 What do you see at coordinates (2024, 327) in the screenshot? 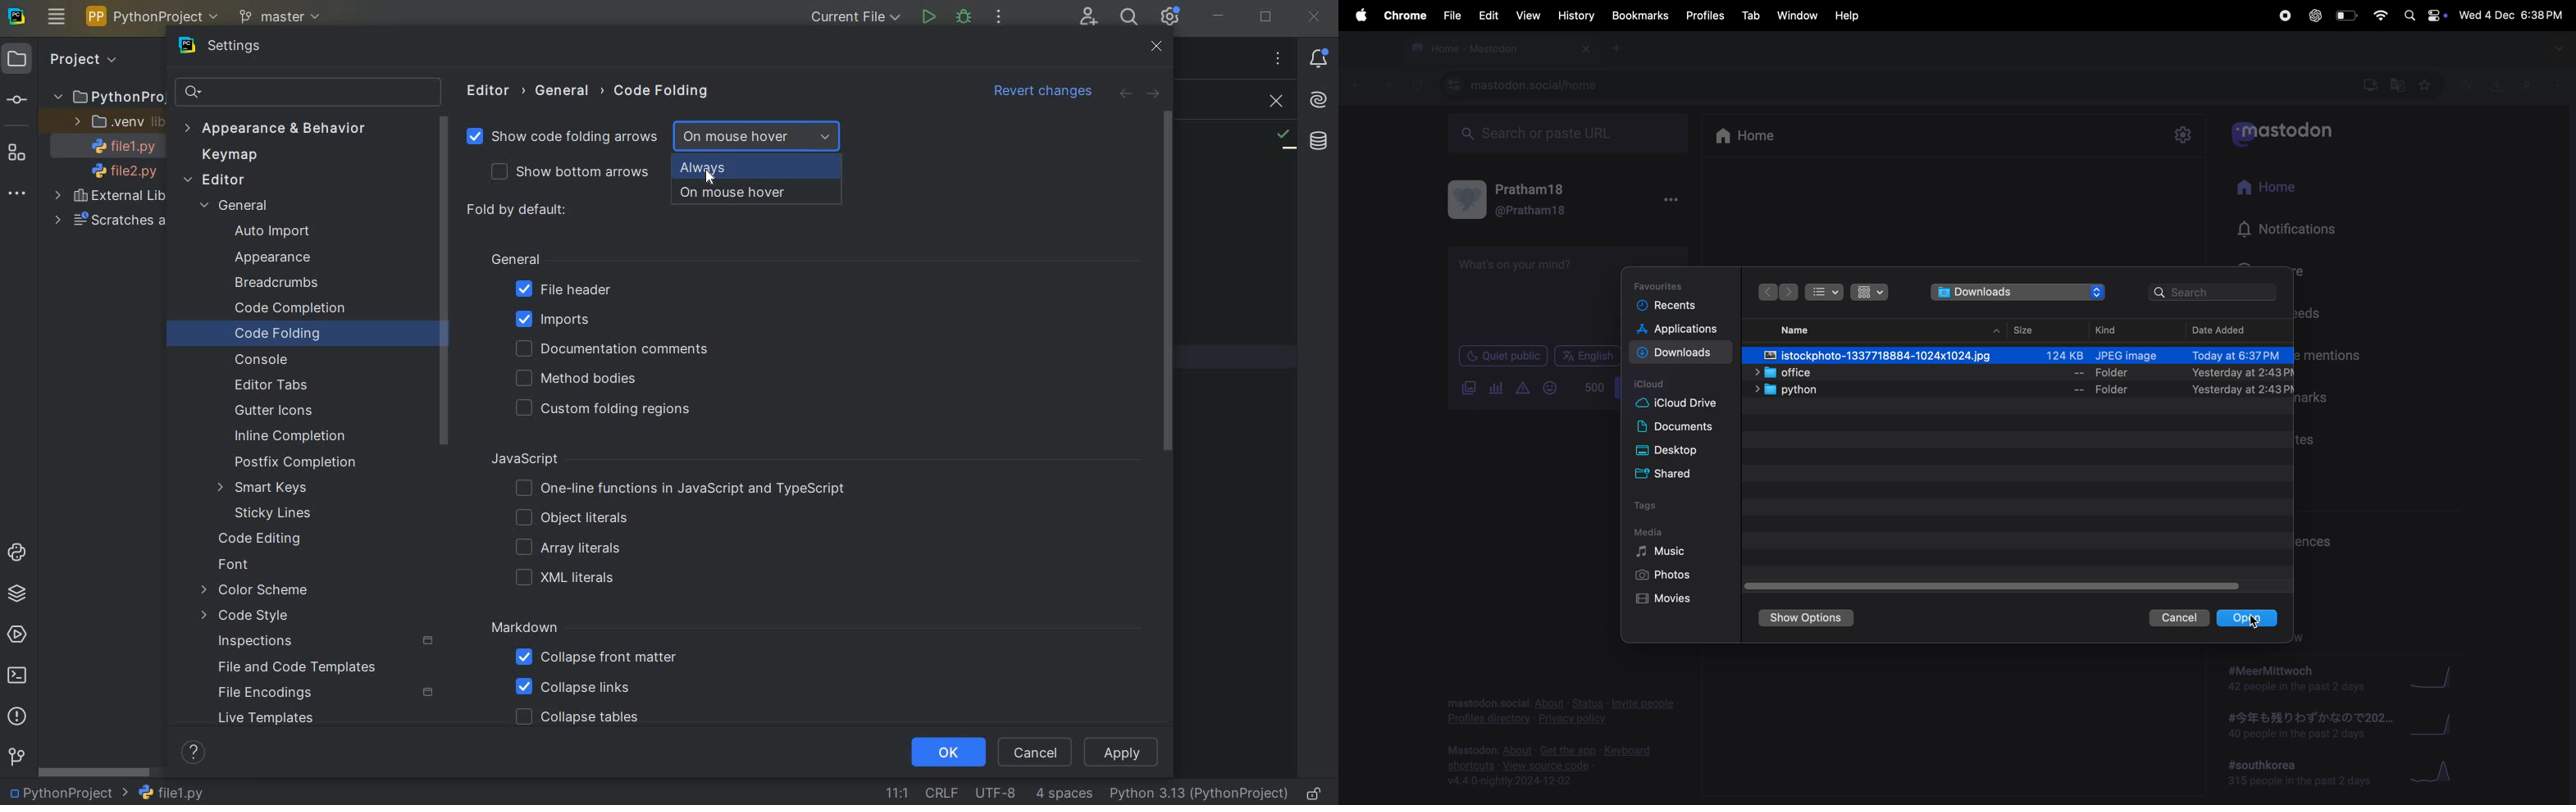
I see `size` at bounding box center [2024, 327].